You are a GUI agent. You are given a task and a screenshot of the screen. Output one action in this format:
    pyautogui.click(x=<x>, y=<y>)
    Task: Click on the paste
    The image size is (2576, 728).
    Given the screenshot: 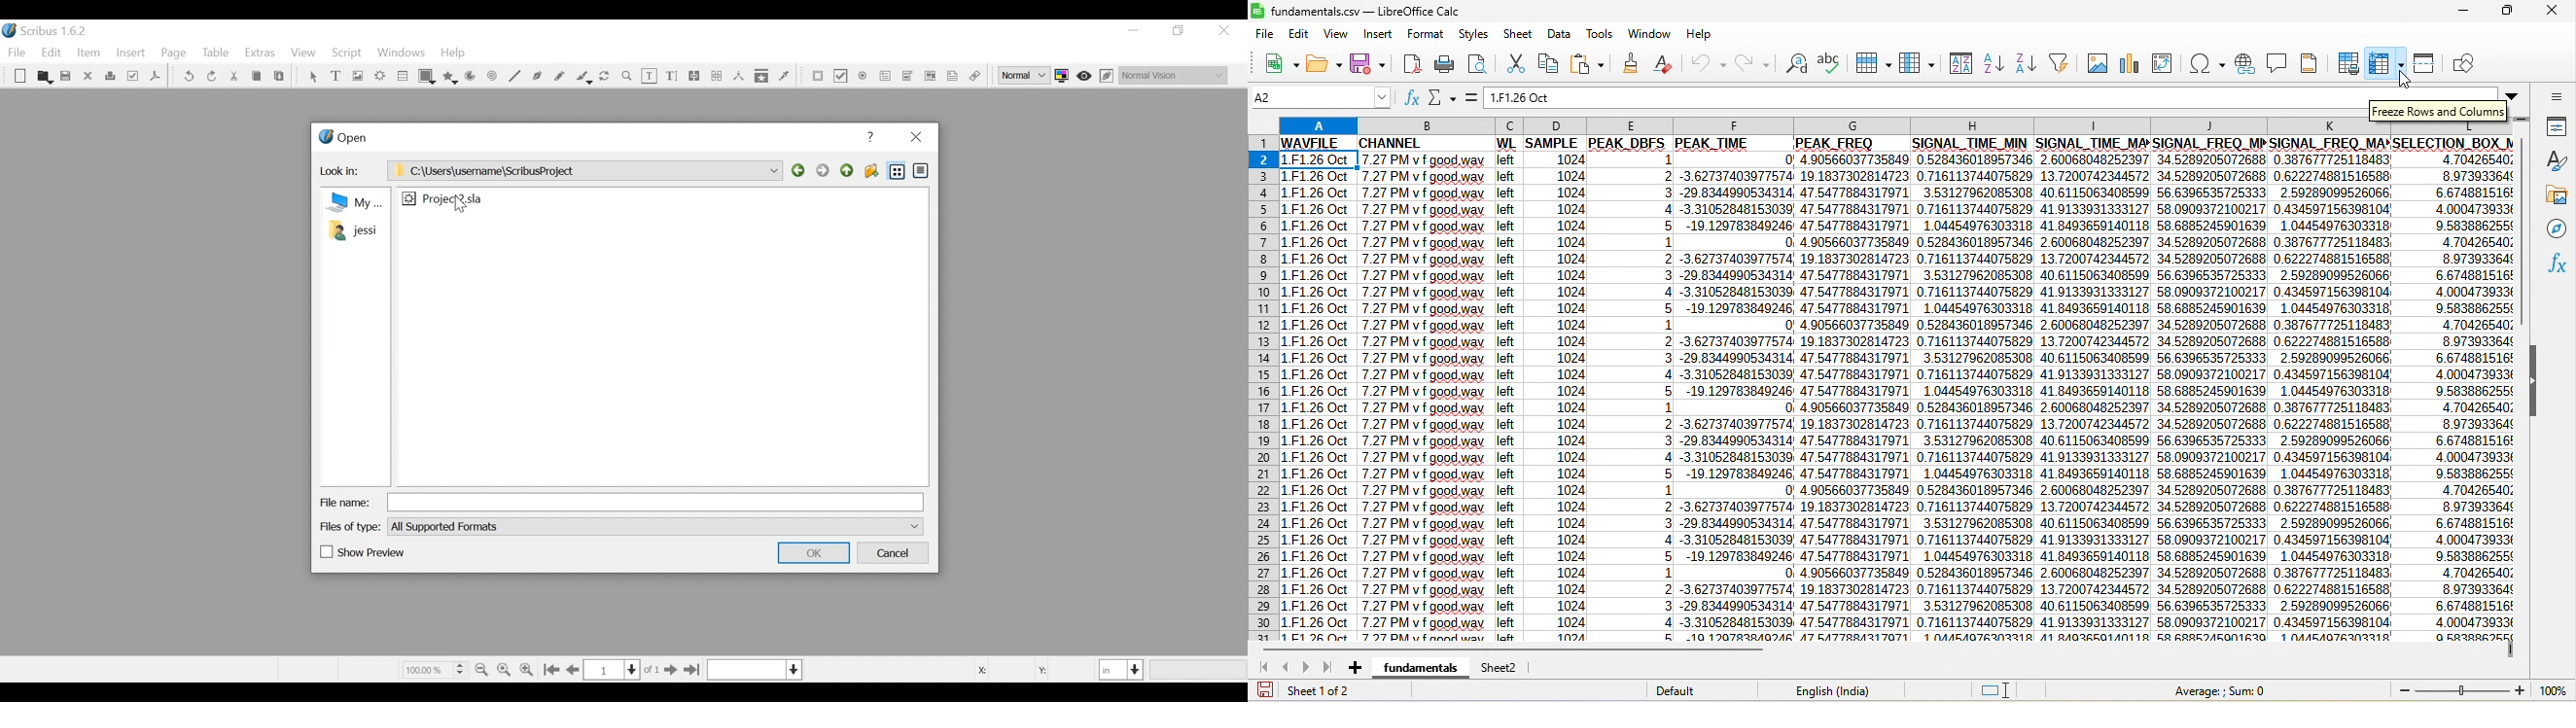 What is the action you would take?
    pyautogui.click(x=1593, y=62)
    